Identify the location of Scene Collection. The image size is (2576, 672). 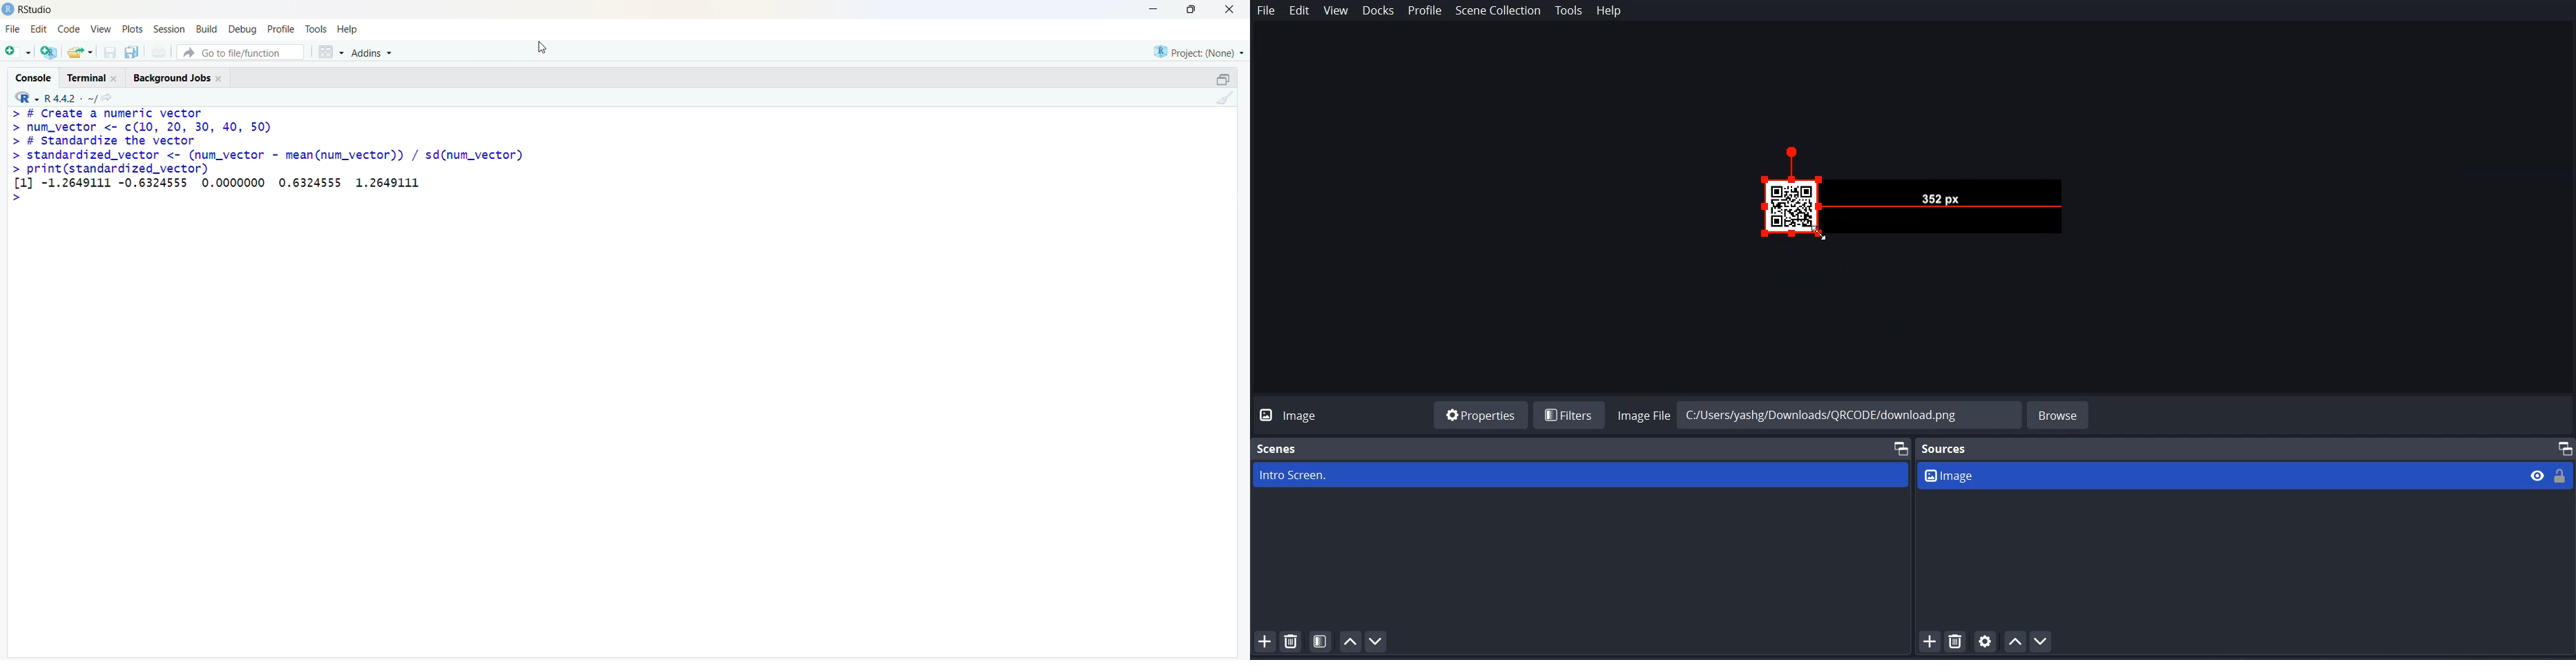
(1499, 12).